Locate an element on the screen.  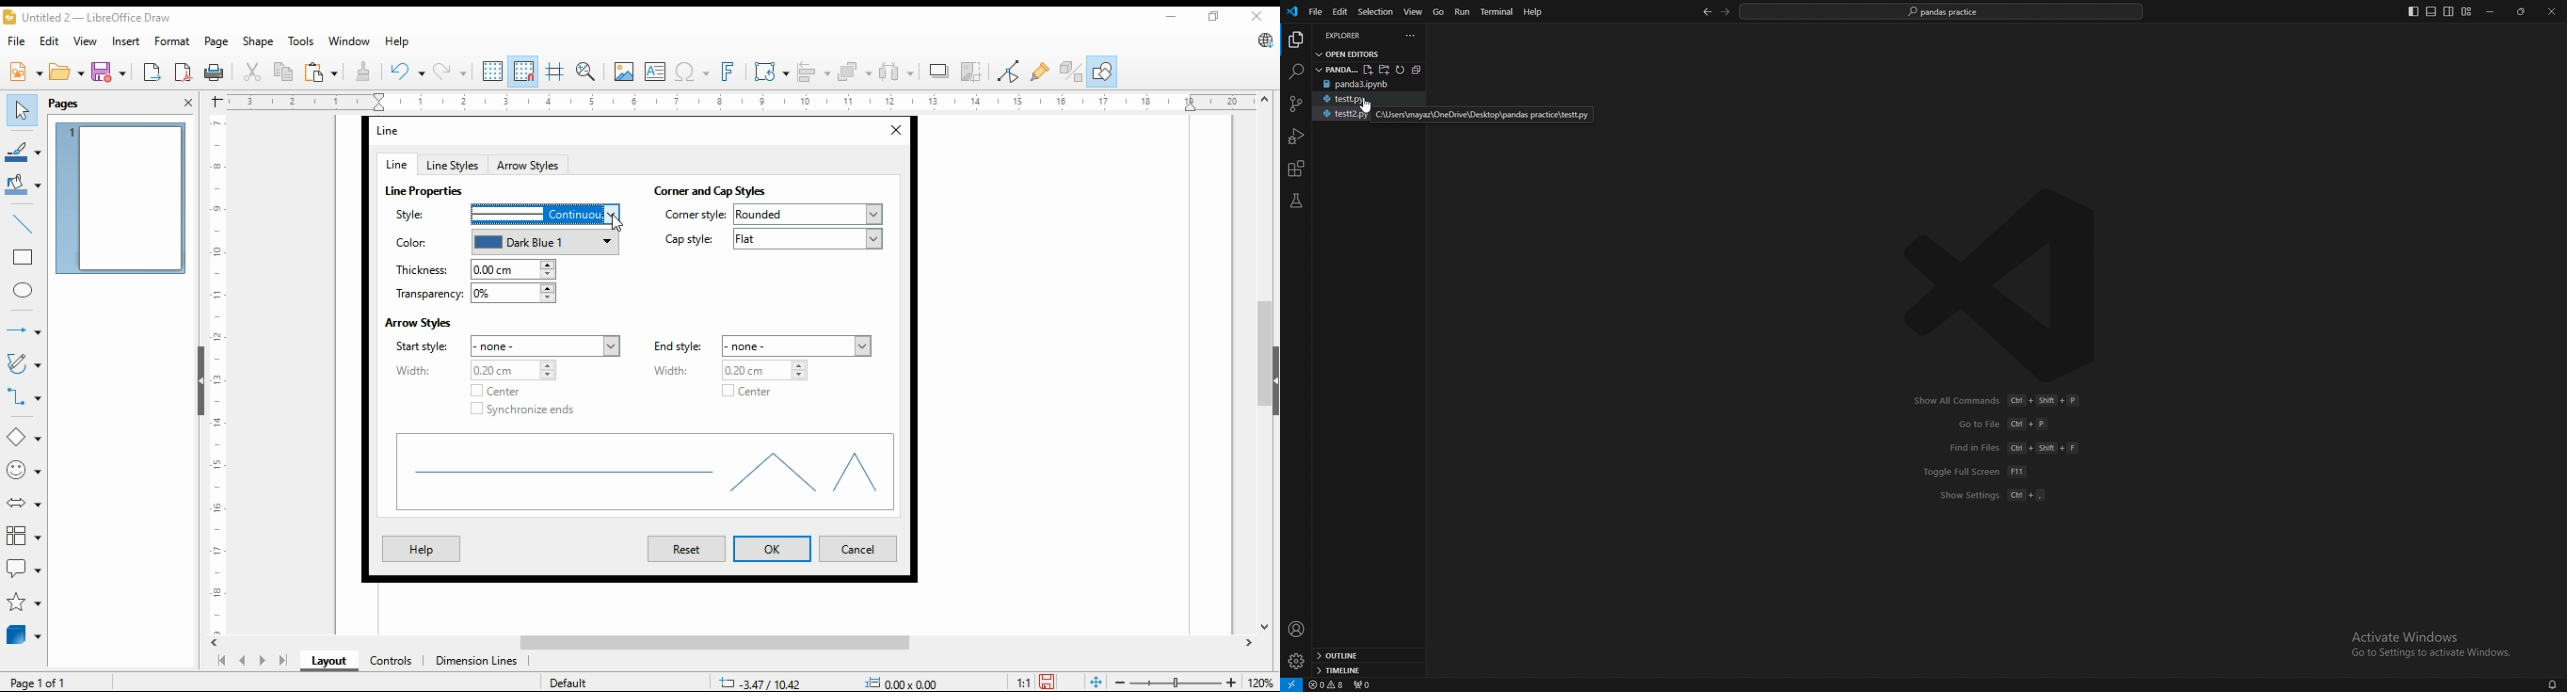
help is located at coordinates (420, 548).